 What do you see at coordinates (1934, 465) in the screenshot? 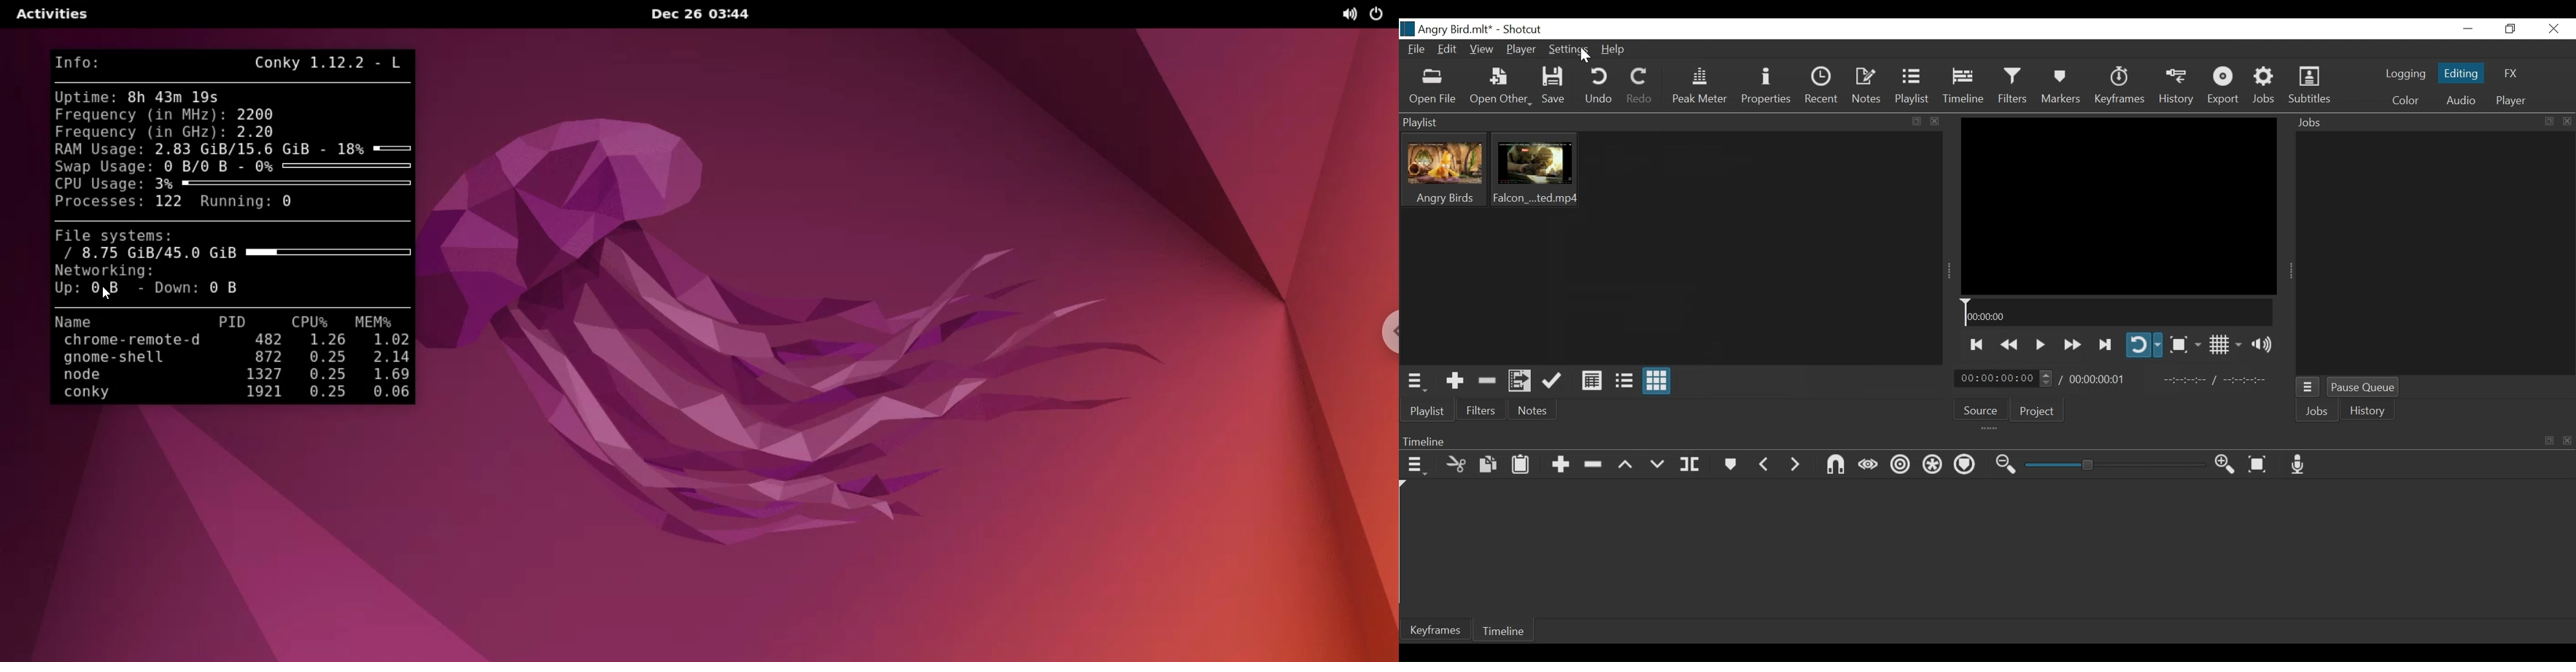
I see `Ripple all tracks` at bounding box center [1934, 465].